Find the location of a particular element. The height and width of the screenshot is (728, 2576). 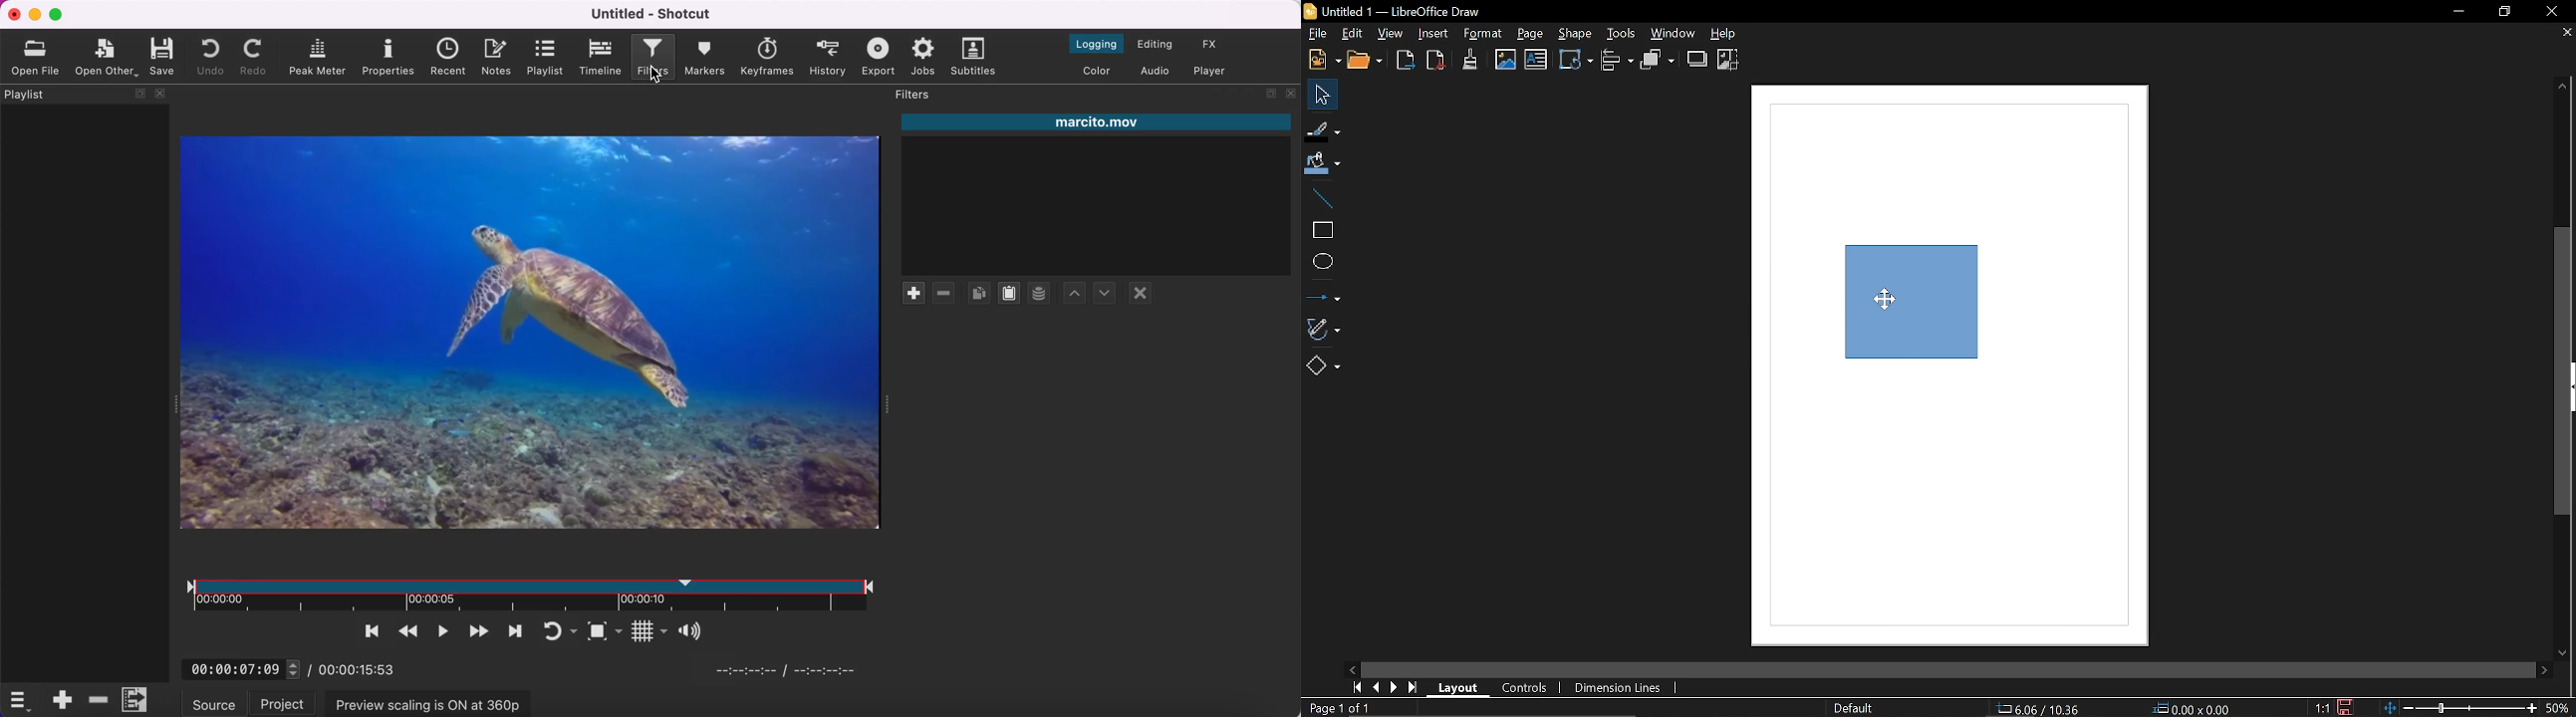

toggle player looping is located at coordinates (547, 630).